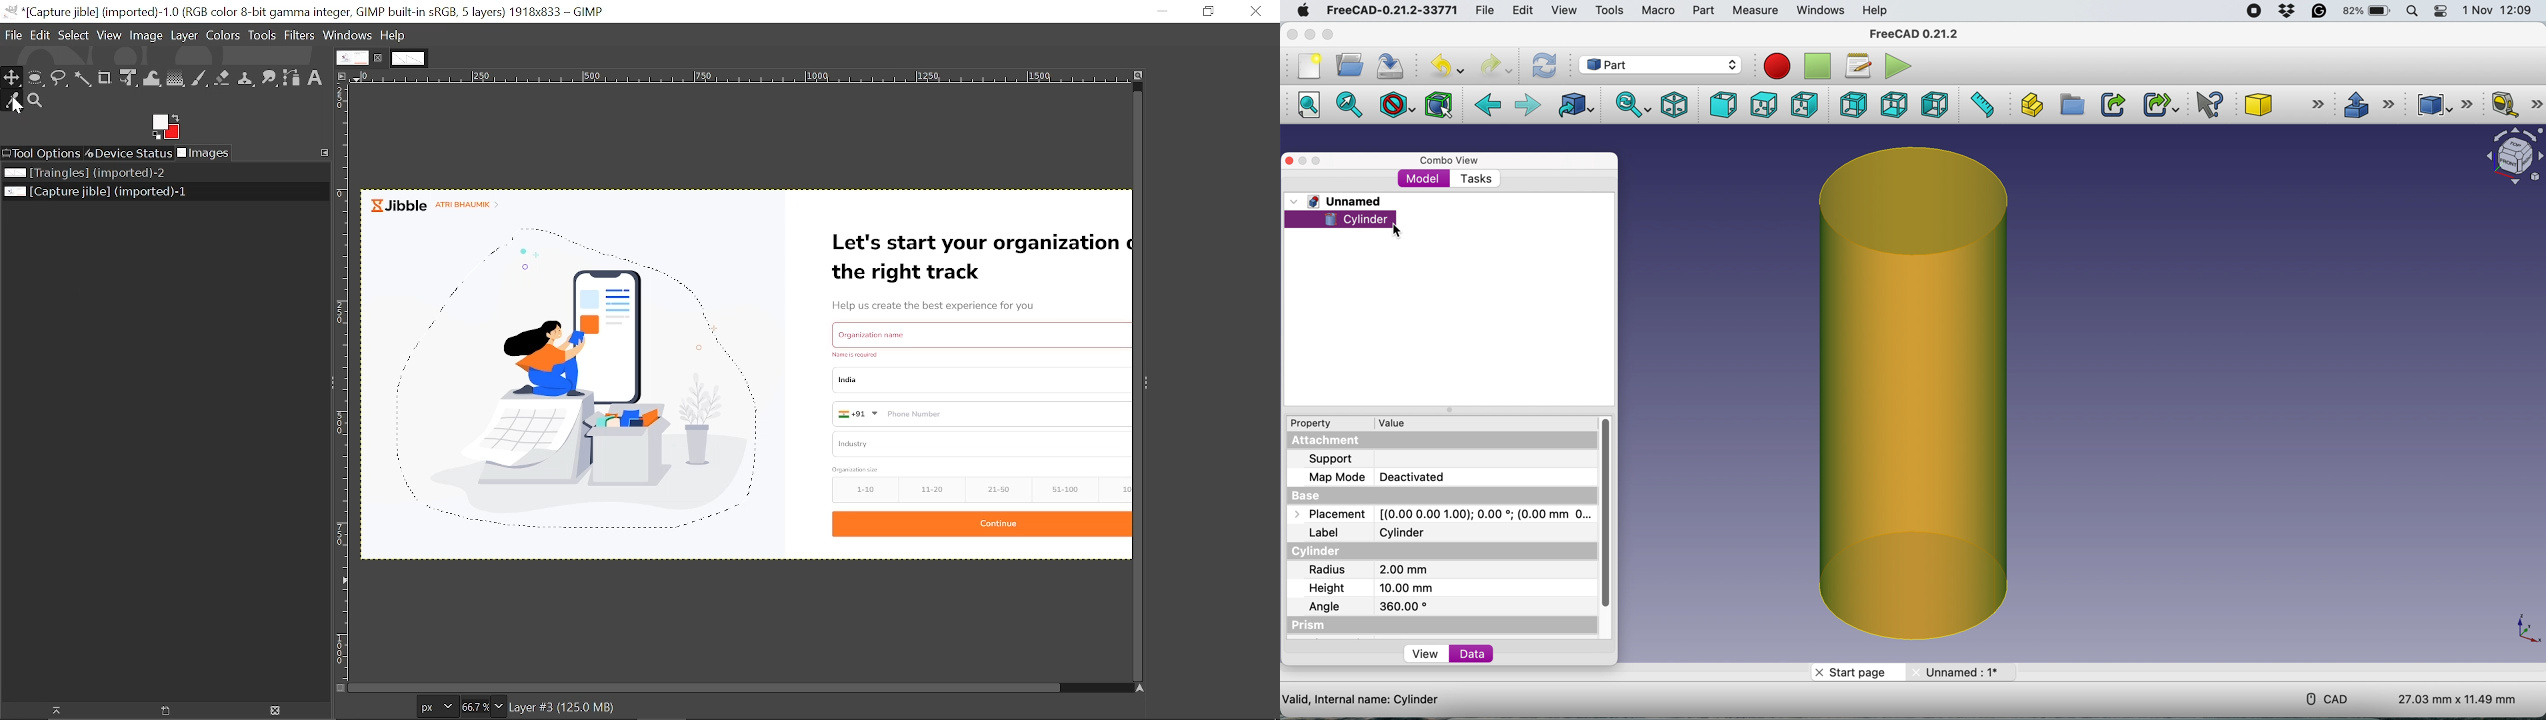 The width and height of the screenshot is (2548, 728). Describe the element at coordinates (1367, 532) in the screenshot. I see `label` at that location.